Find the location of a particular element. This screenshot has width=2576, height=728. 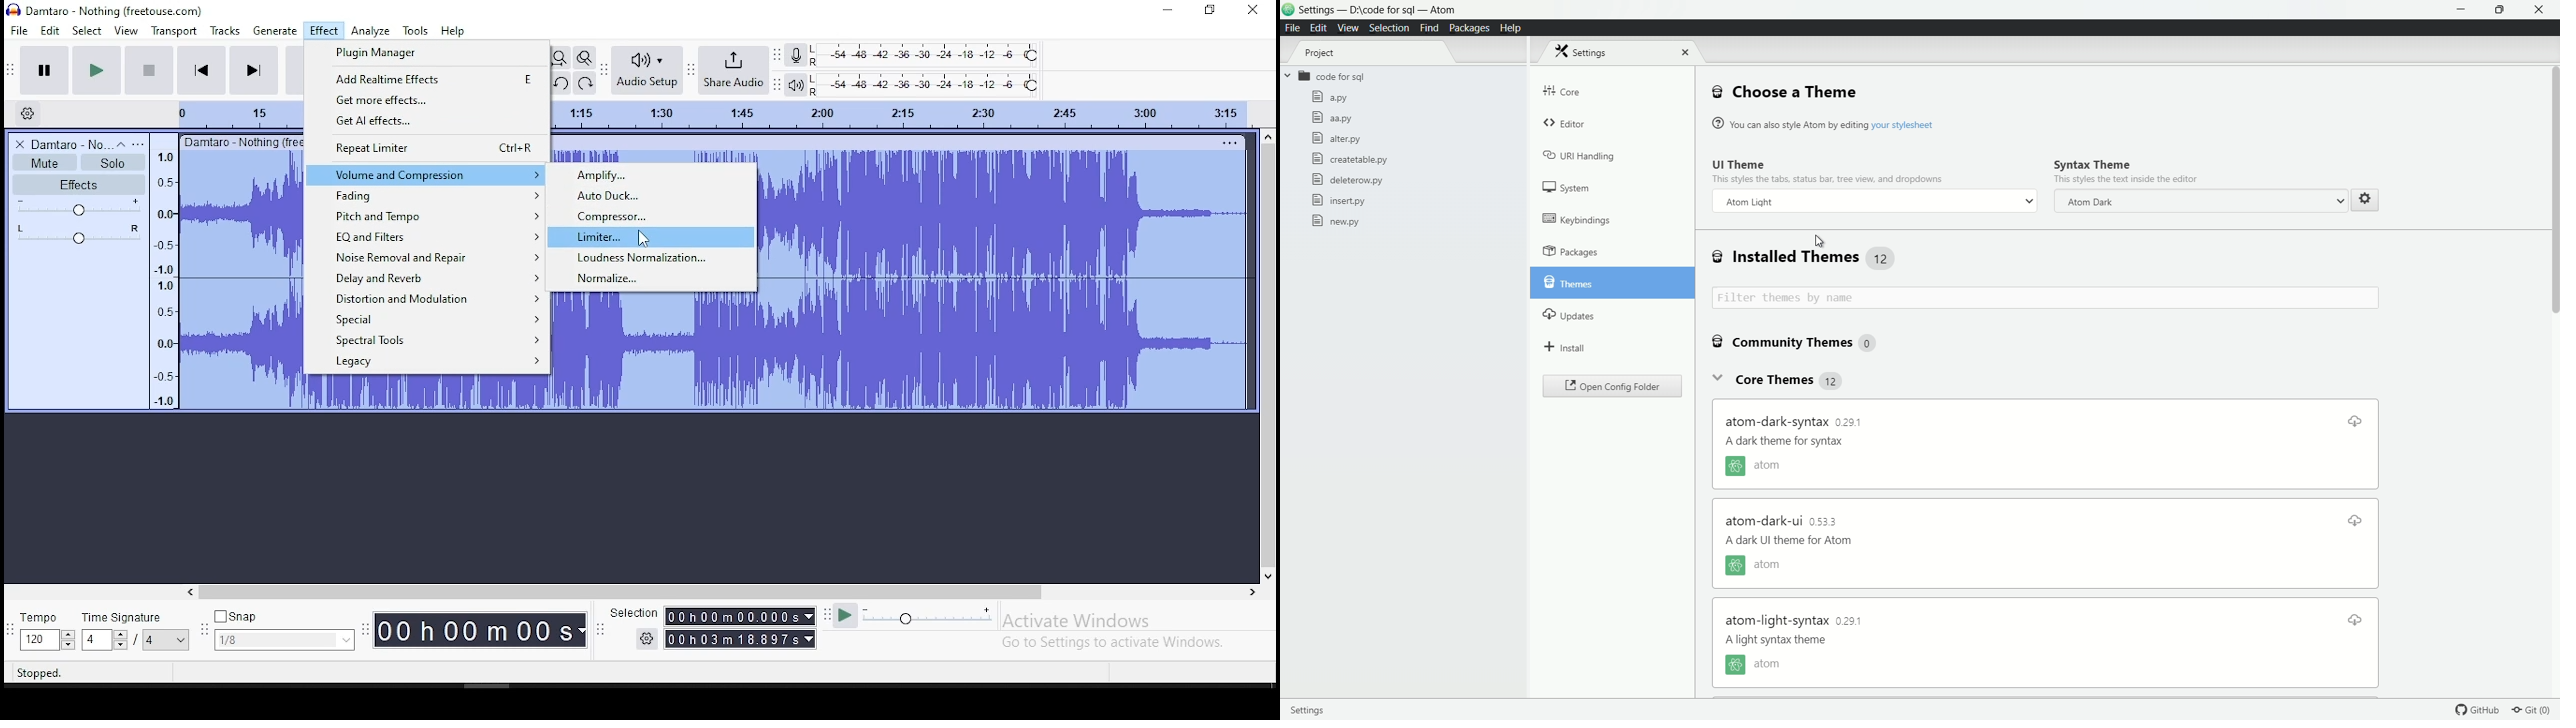

restore is located at coordinates (1212, 9).